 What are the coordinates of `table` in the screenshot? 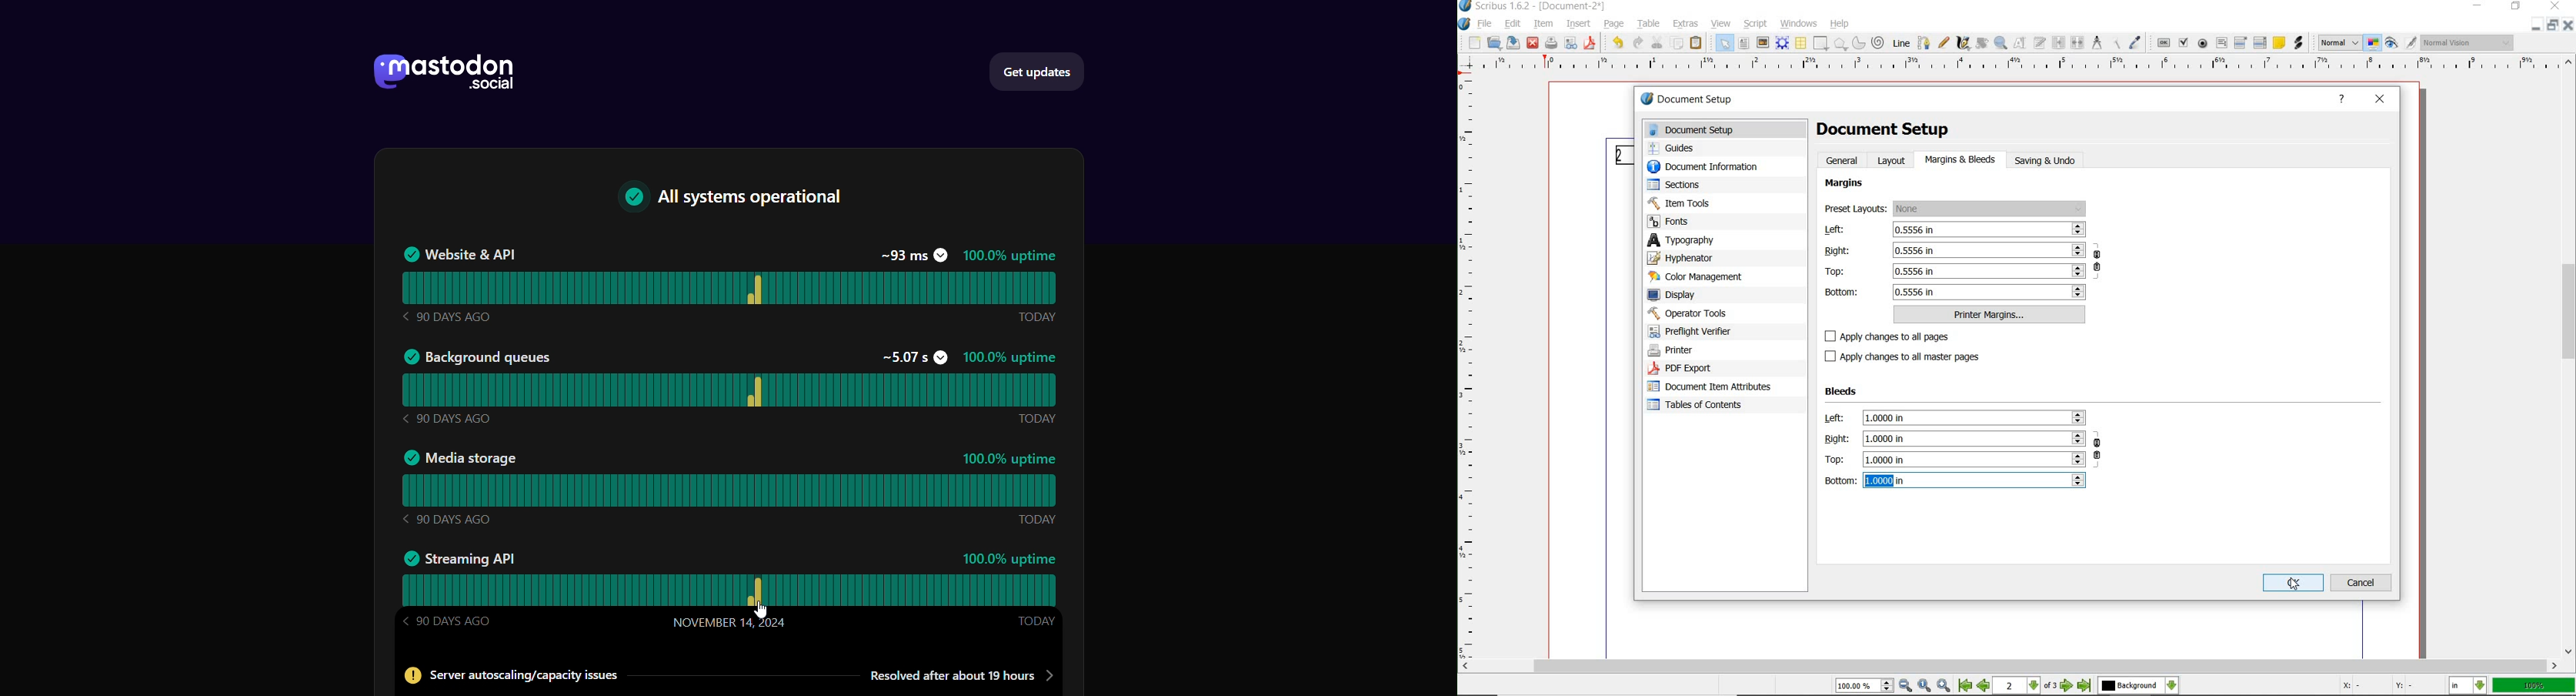 It's located at (1650, 25).